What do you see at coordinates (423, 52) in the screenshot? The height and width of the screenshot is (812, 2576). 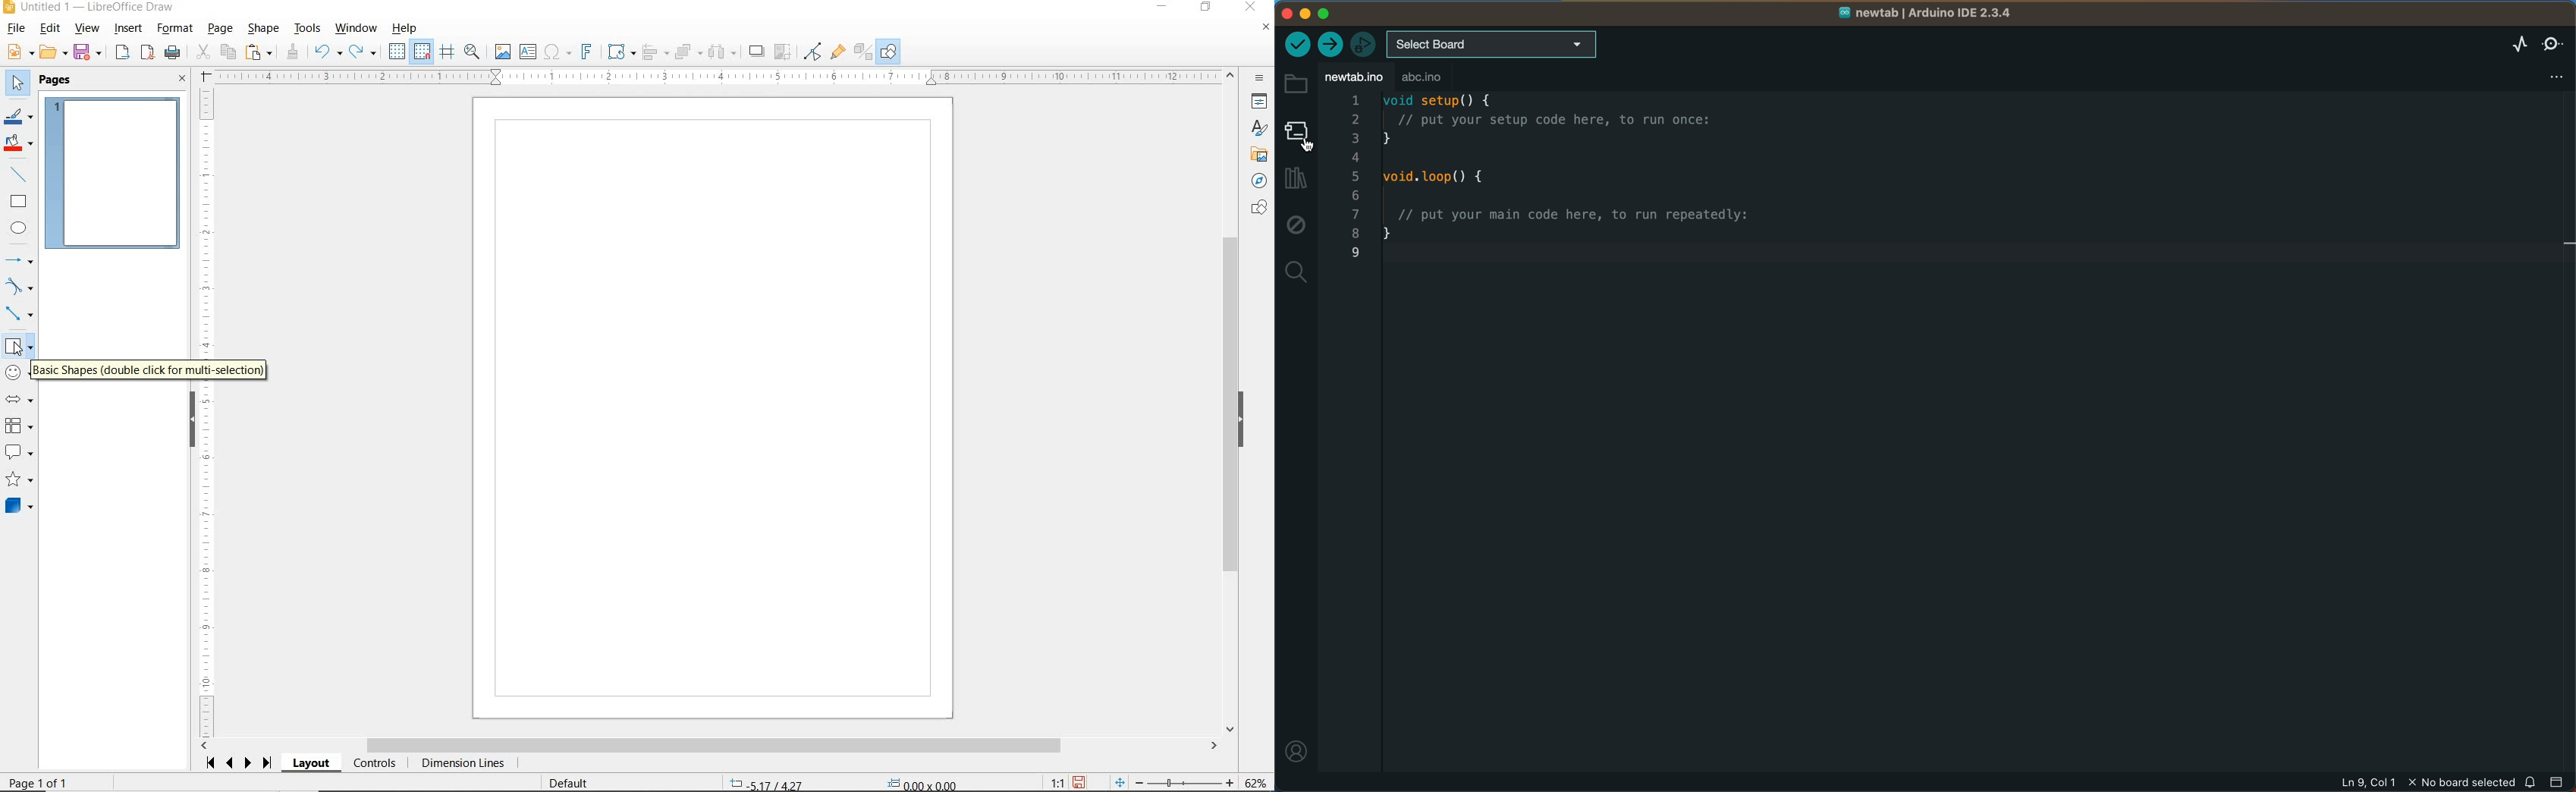 I see `SNAP TO GRID` at bounding box center [423, 52].